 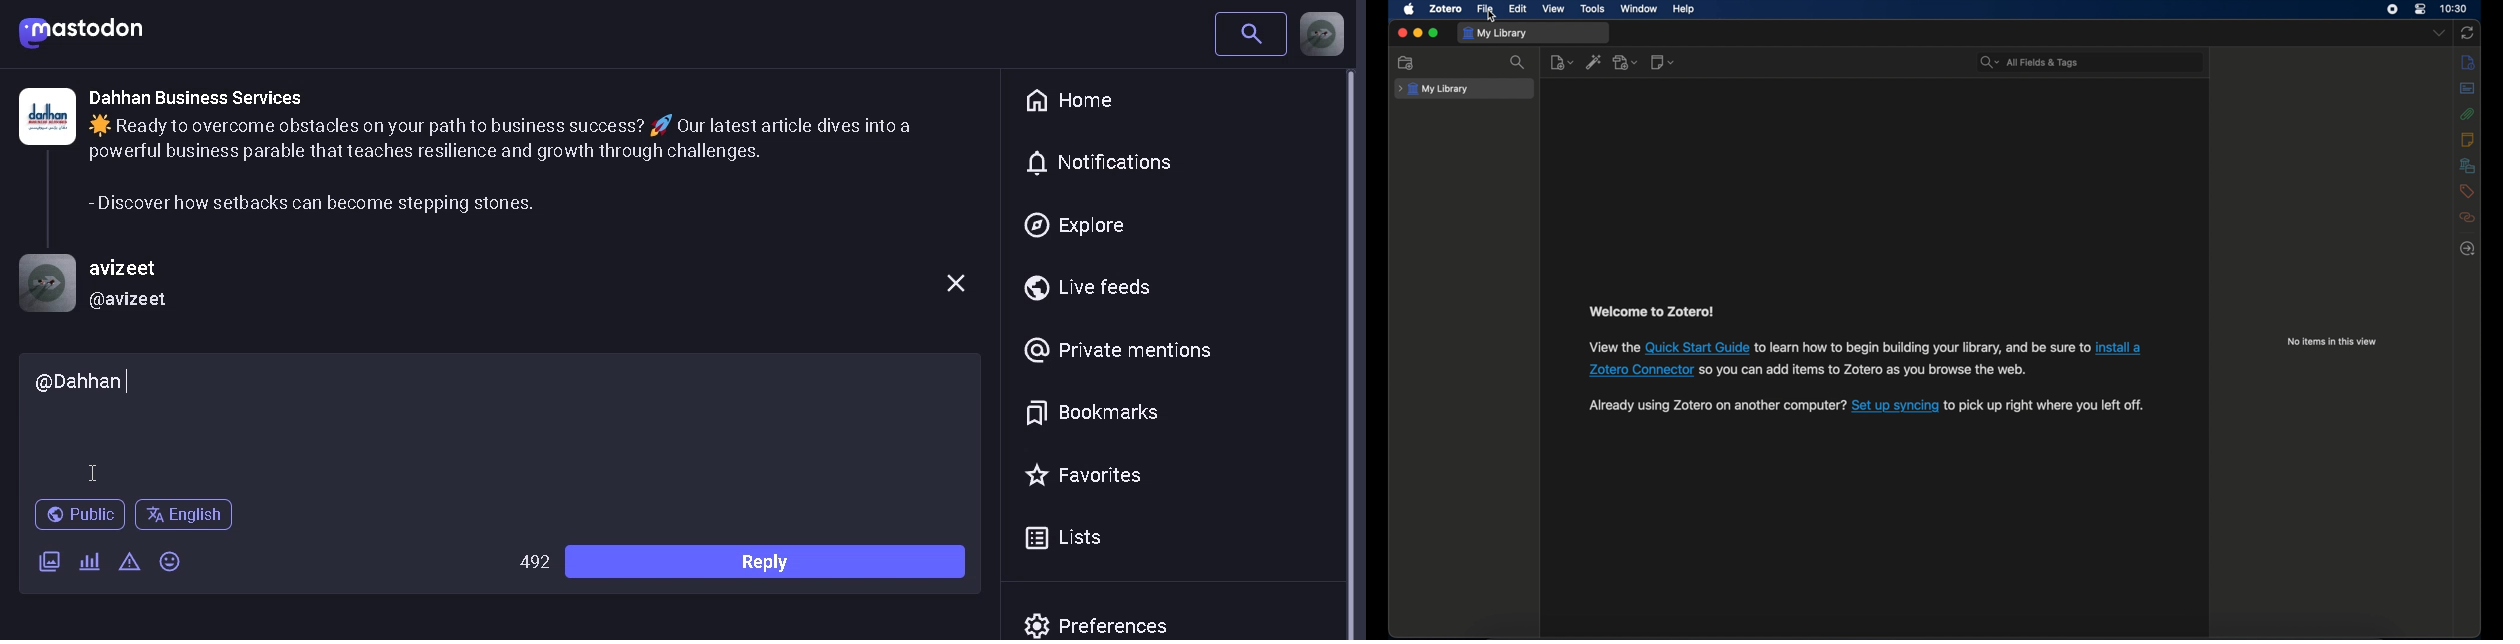 What do you see at coordinates (524, 164) in the screenshot?
I see `post` at bounding box center [524, 164].